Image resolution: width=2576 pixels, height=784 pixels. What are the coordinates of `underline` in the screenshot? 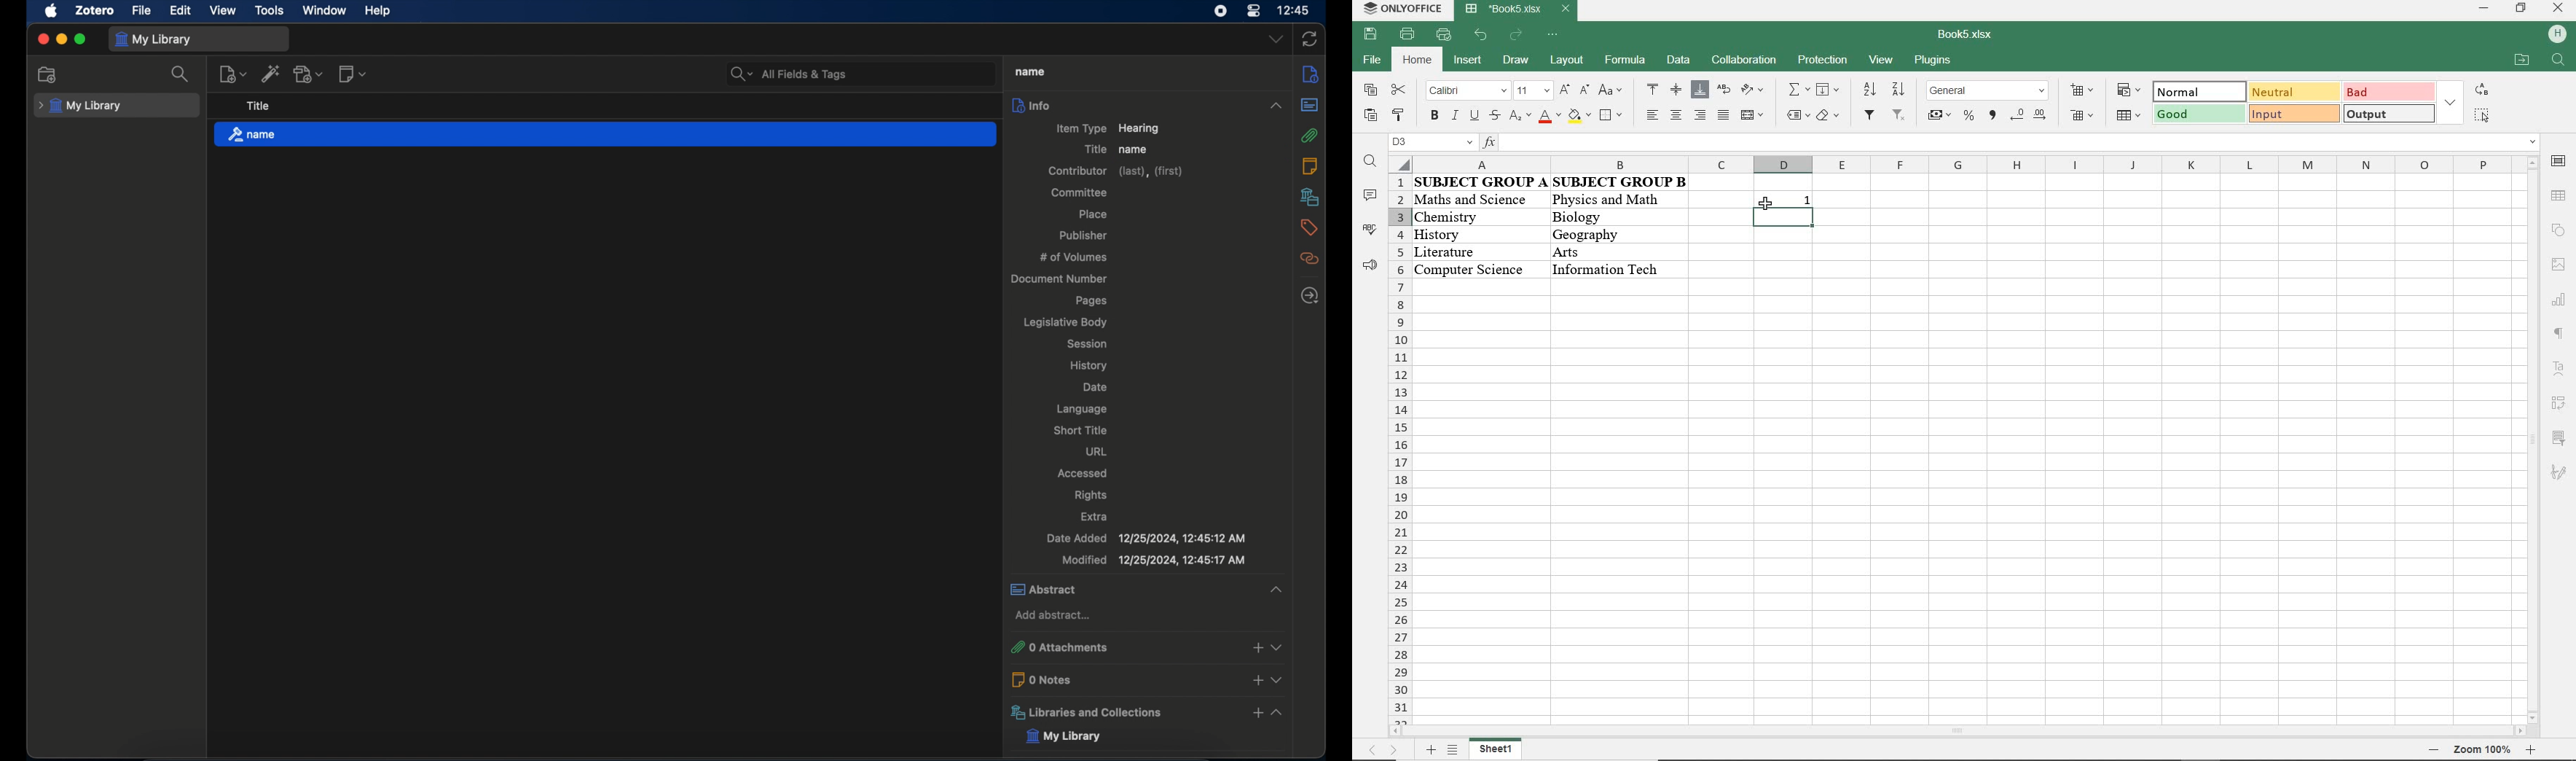 It's located at (1473, 117).